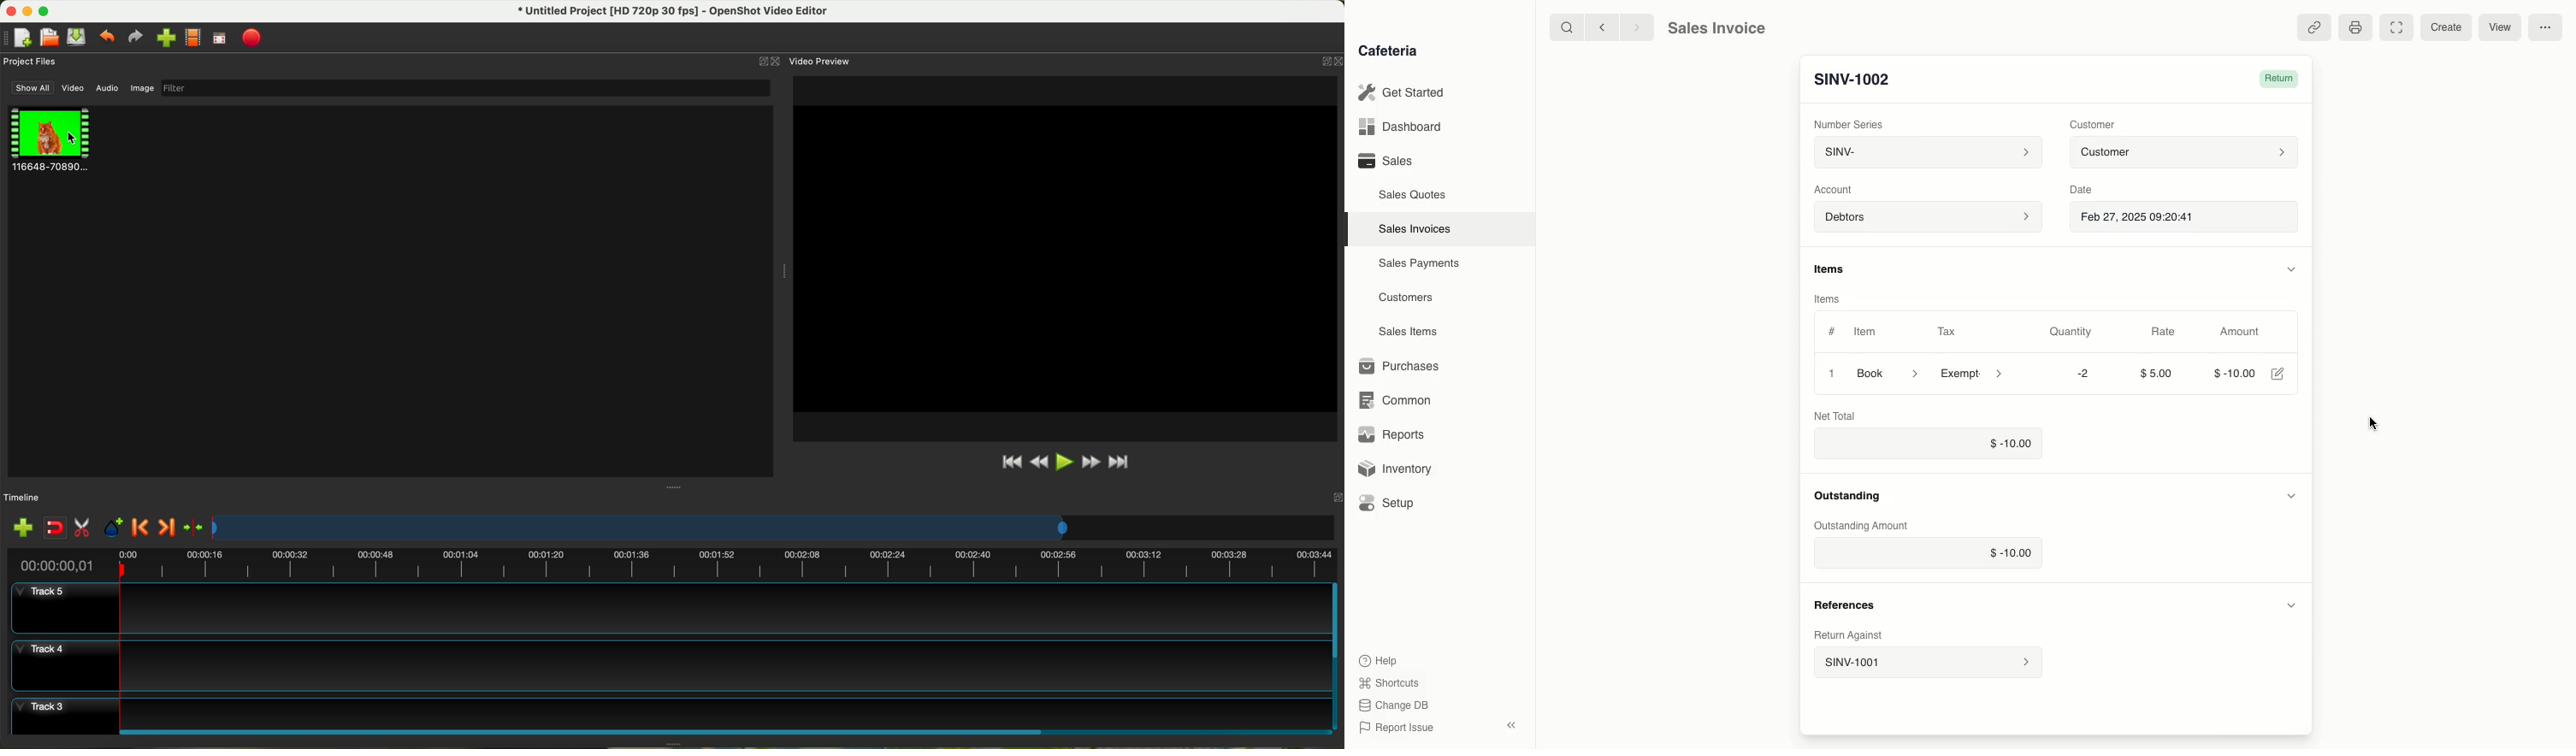  What do you see at coordinates (1864, 524) in the screenshot?
I see `‘Outstanding Amount` at bounding box center [1864, 524].